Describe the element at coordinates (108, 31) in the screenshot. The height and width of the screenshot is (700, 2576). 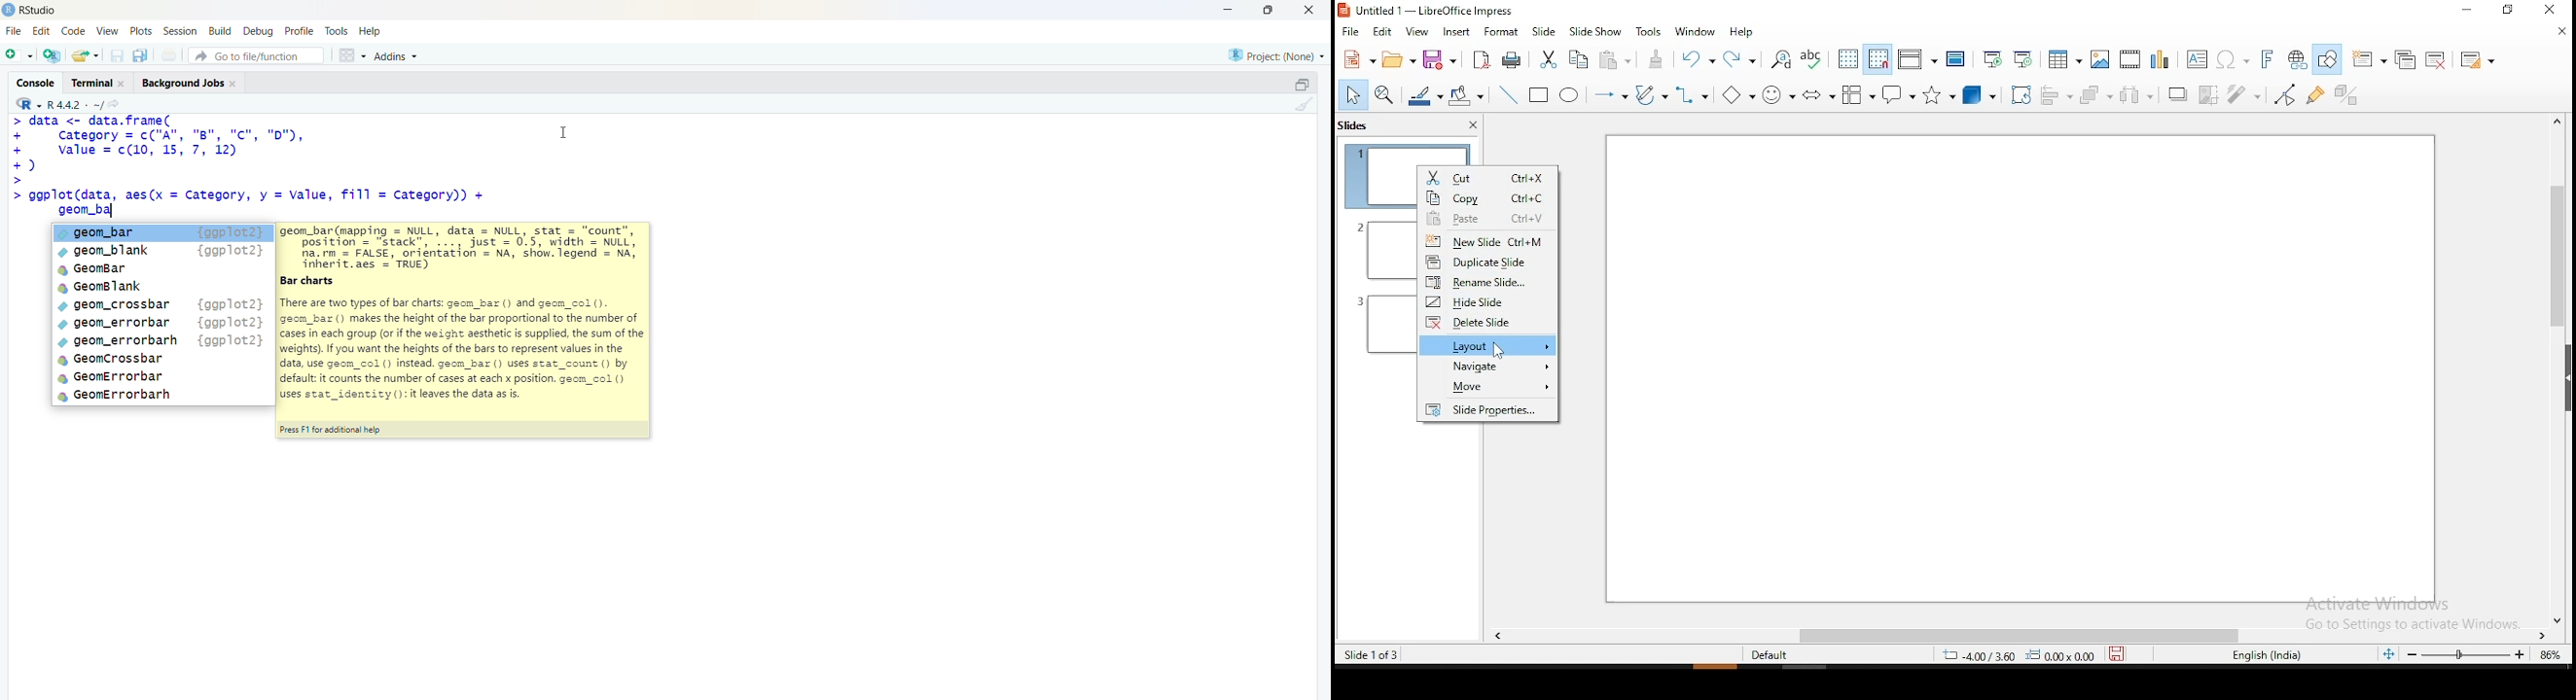
I see `View` at that location.